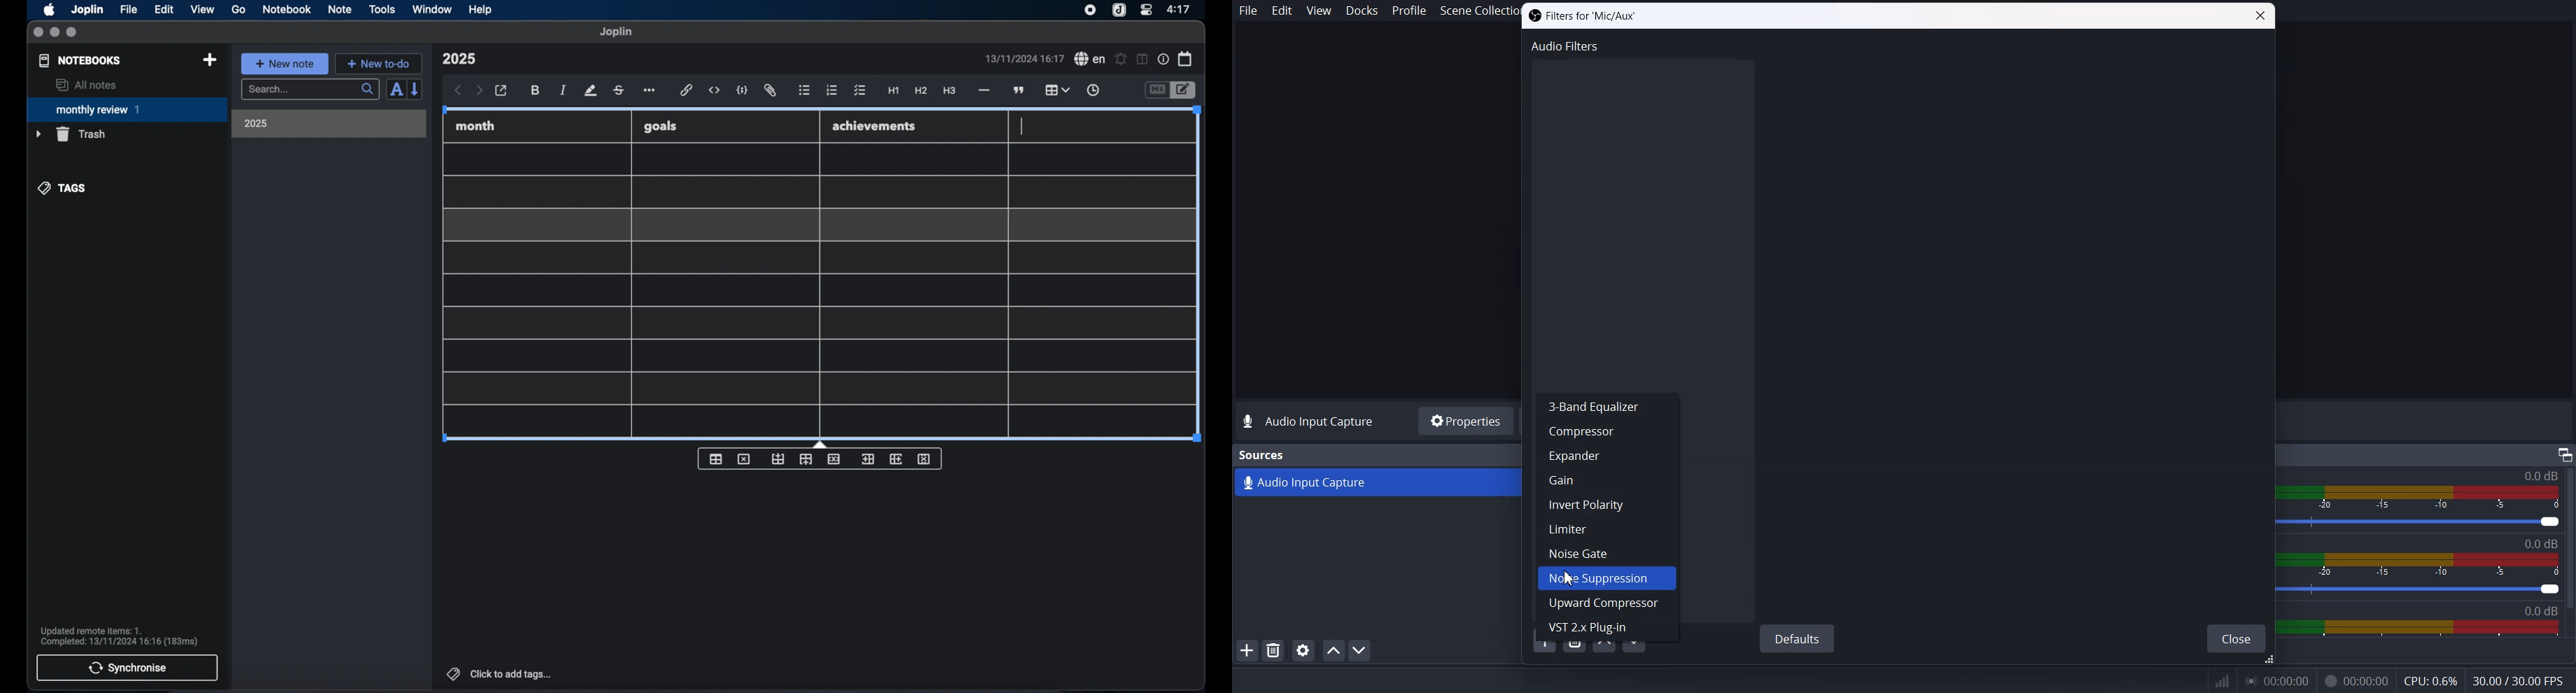 Image resolution: width=2576 pixels, height=700 pixels. Describe the element at coordinates (1796, 637) in the screenshot. I see `Default` at that location.